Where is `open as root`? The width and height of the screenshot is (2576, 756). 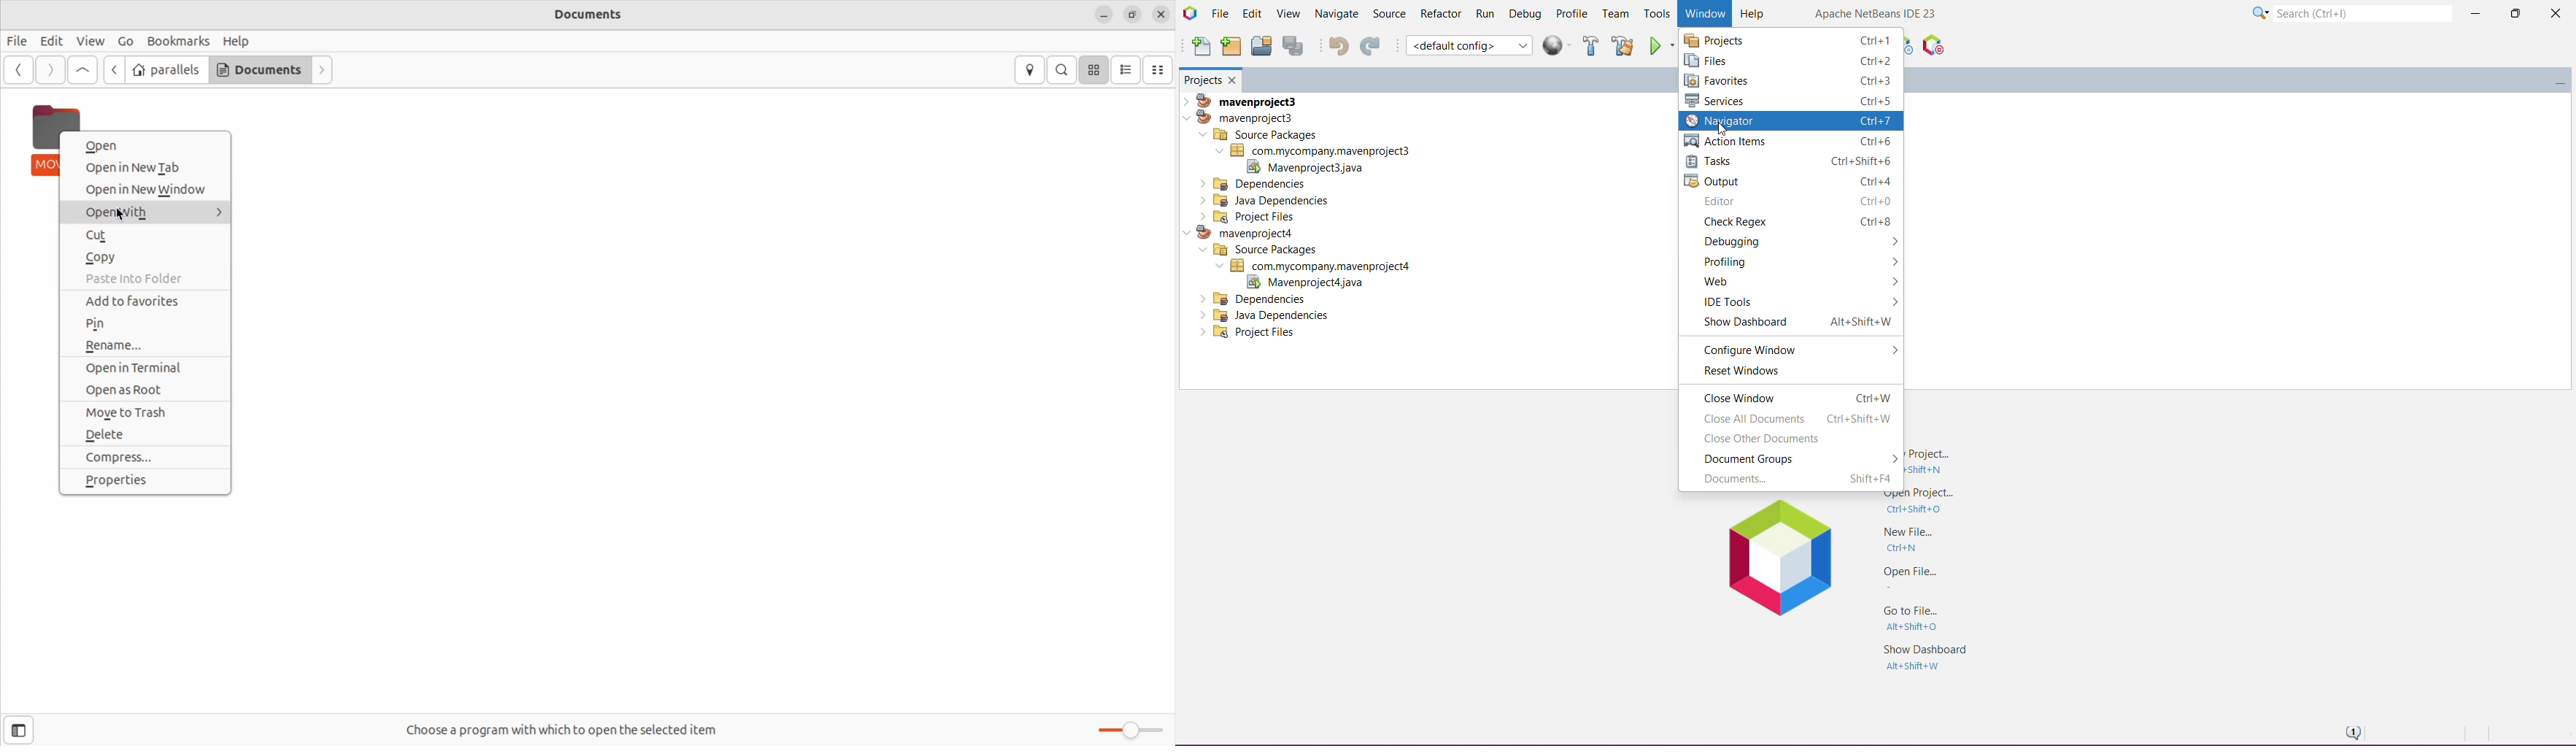 open as root is located at coordinates (145, 391).